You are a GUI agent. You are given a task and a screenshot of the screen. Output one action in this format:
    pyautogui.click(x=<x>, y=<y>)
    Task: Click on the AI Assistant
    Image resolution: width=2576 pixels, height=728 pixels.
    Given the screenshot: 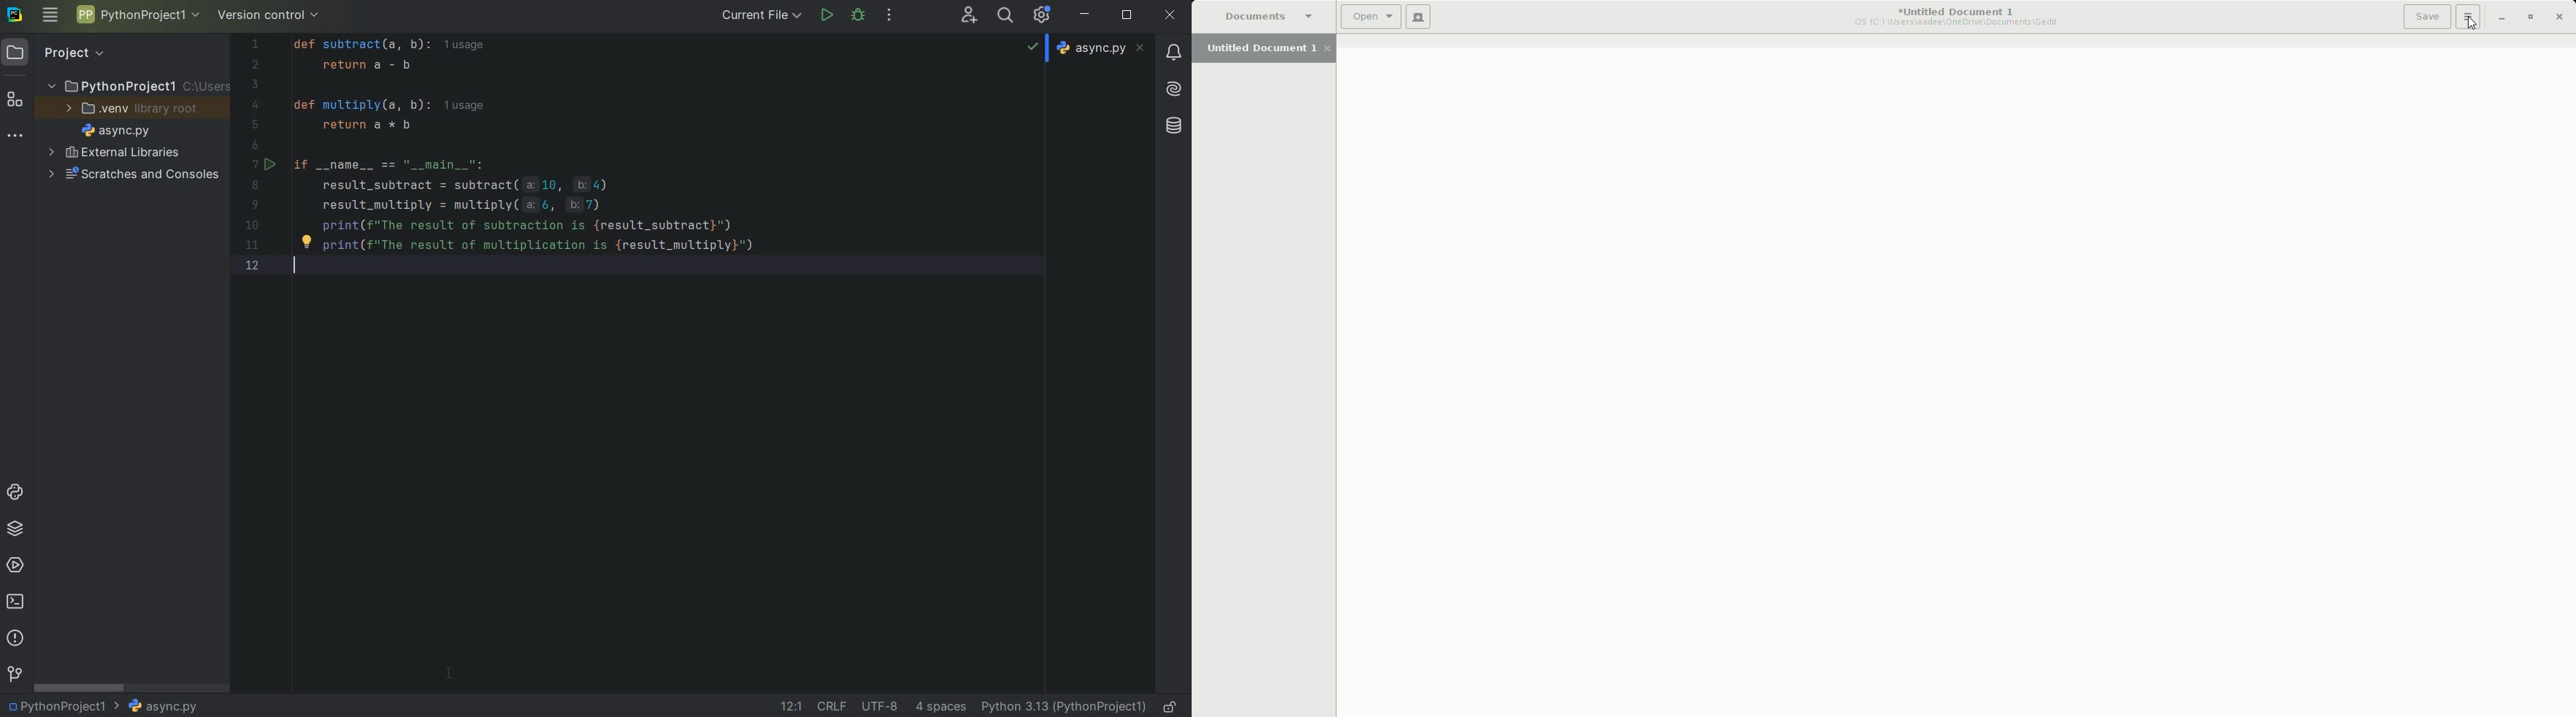 What is the action you would take?
    pyautogui.click(x=1173, y=88)
    